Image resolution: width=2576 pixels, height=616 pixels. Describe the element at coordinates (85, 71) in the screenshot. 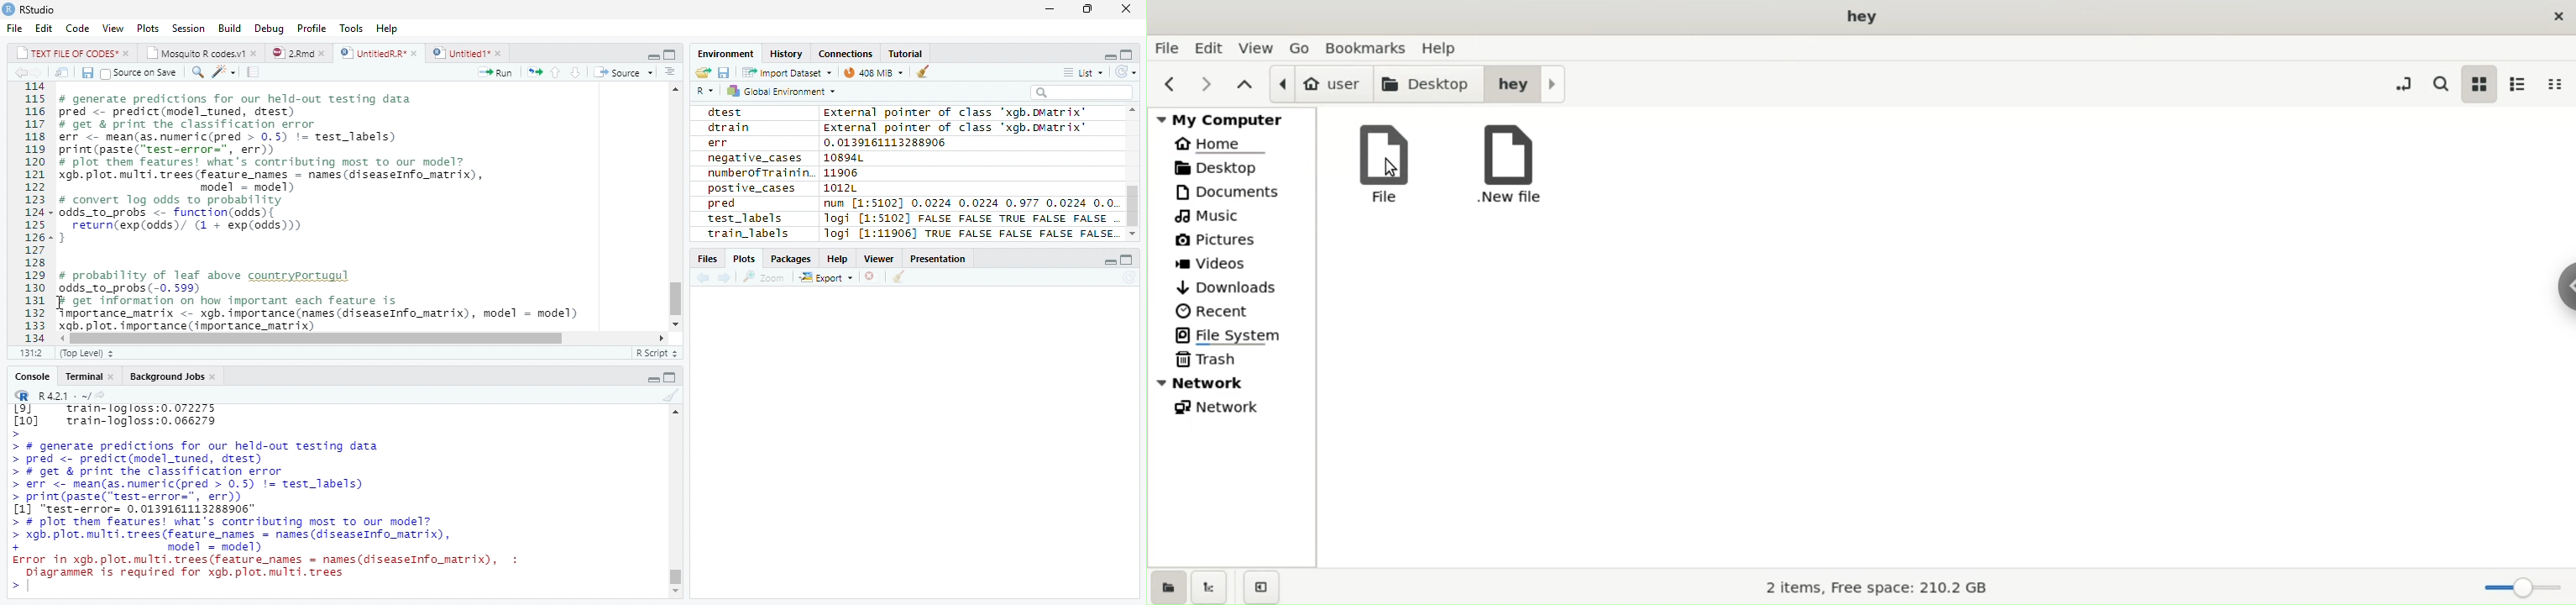

I see `Save` at that location.